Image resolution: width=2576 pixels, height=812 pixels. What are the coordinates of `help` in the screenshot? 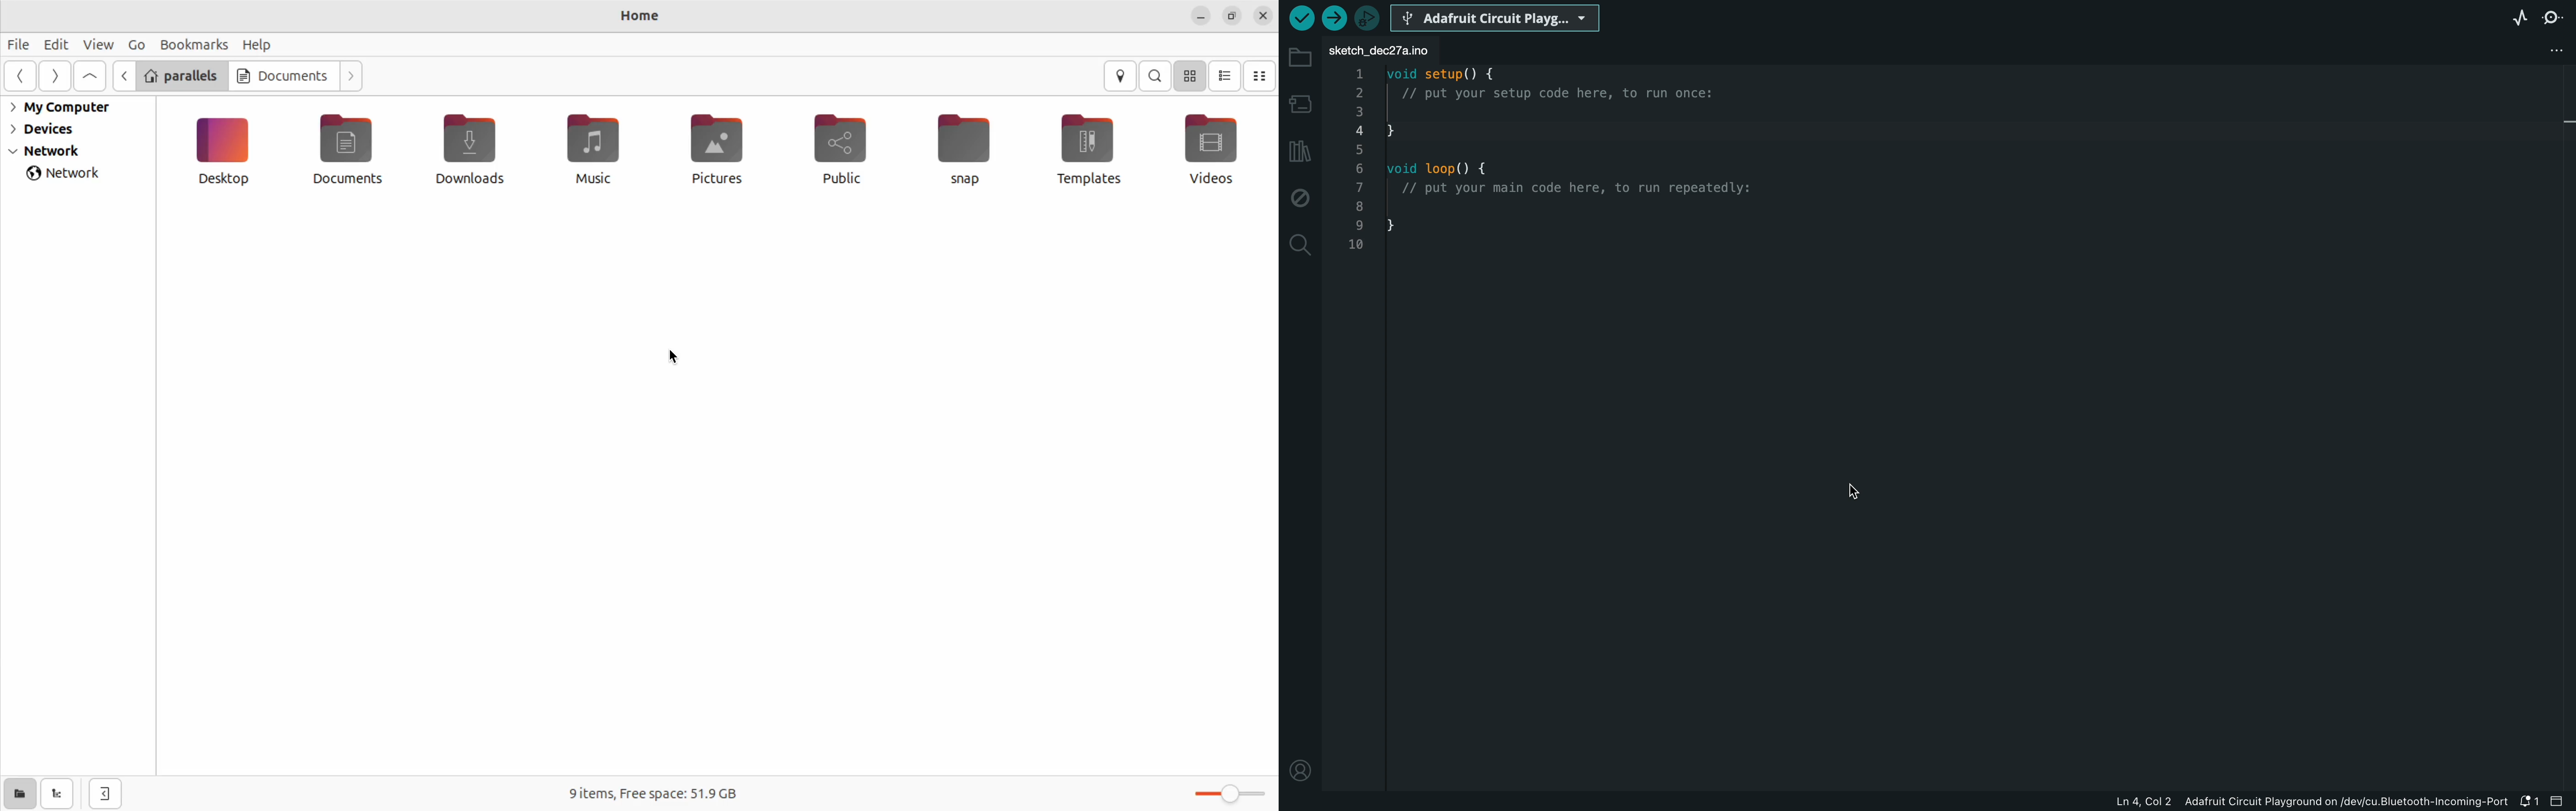 It's located at (256, 46).